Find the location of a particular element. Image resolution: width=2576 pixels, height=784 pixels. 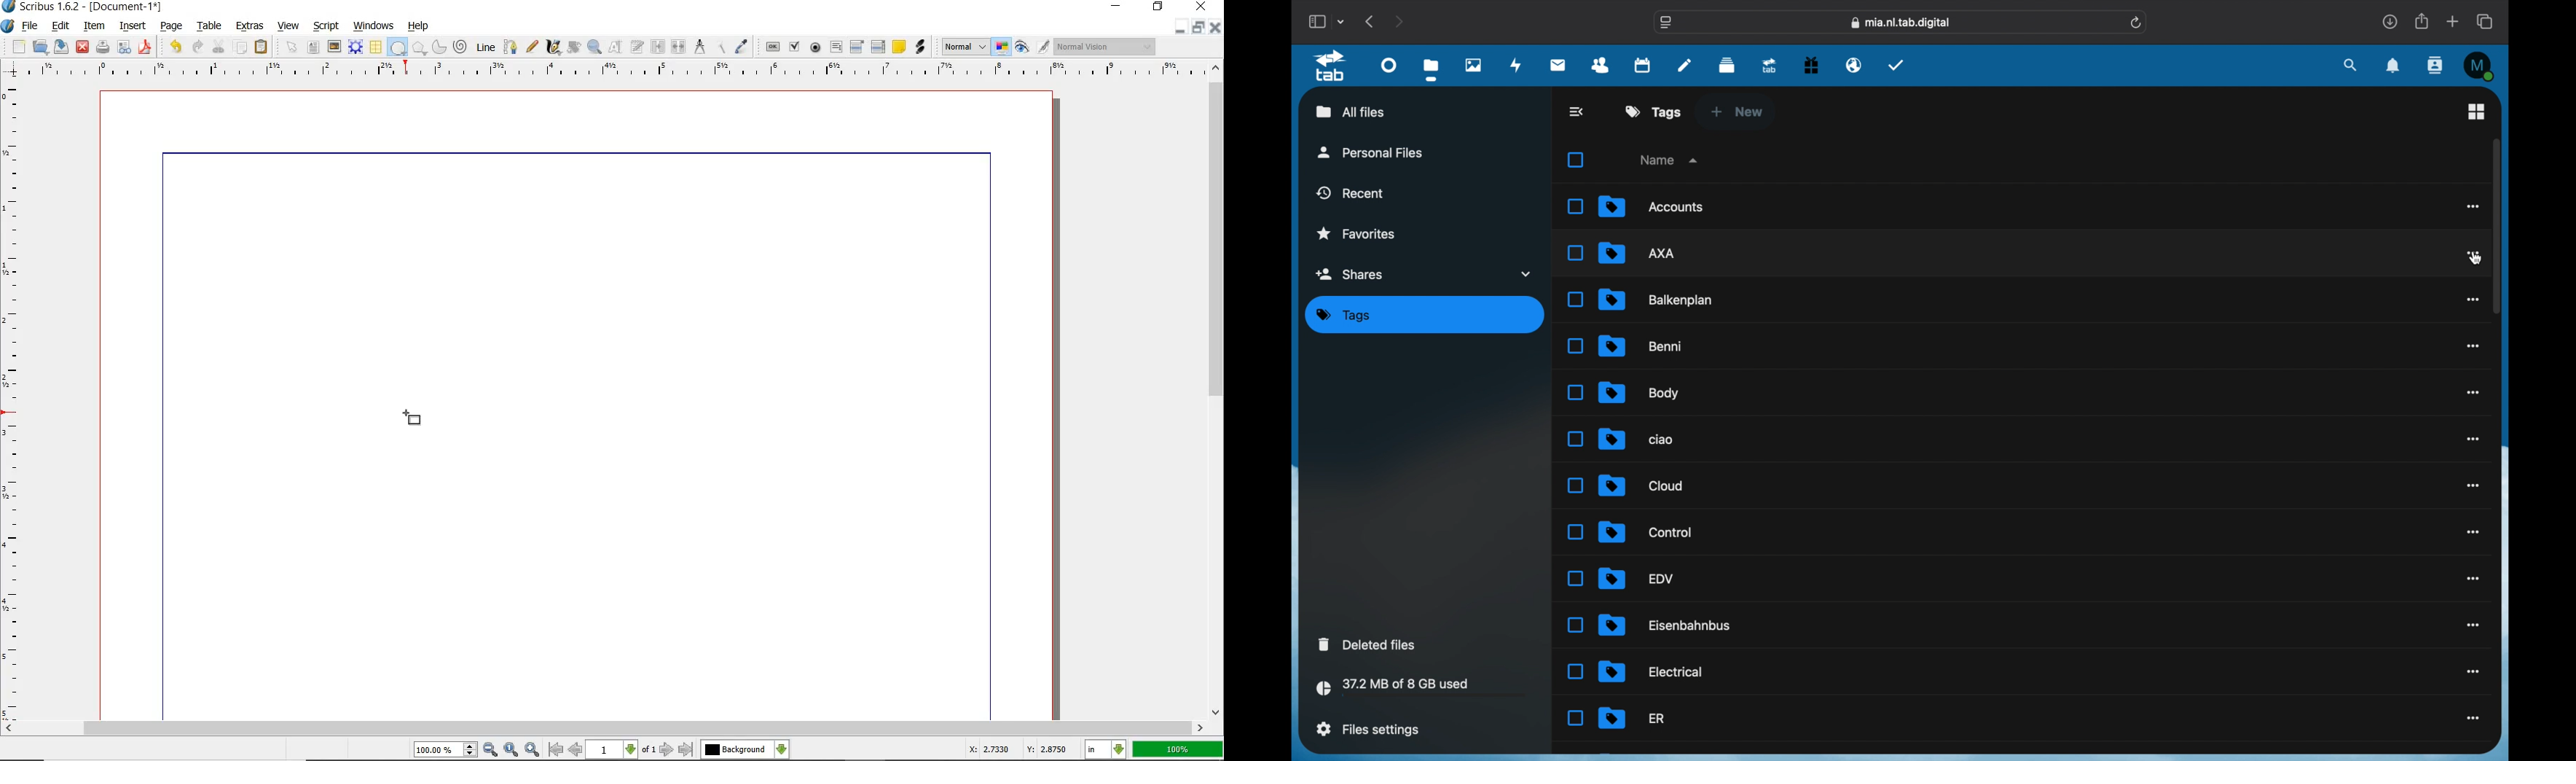

REDO is located at coordinates (197, 45).